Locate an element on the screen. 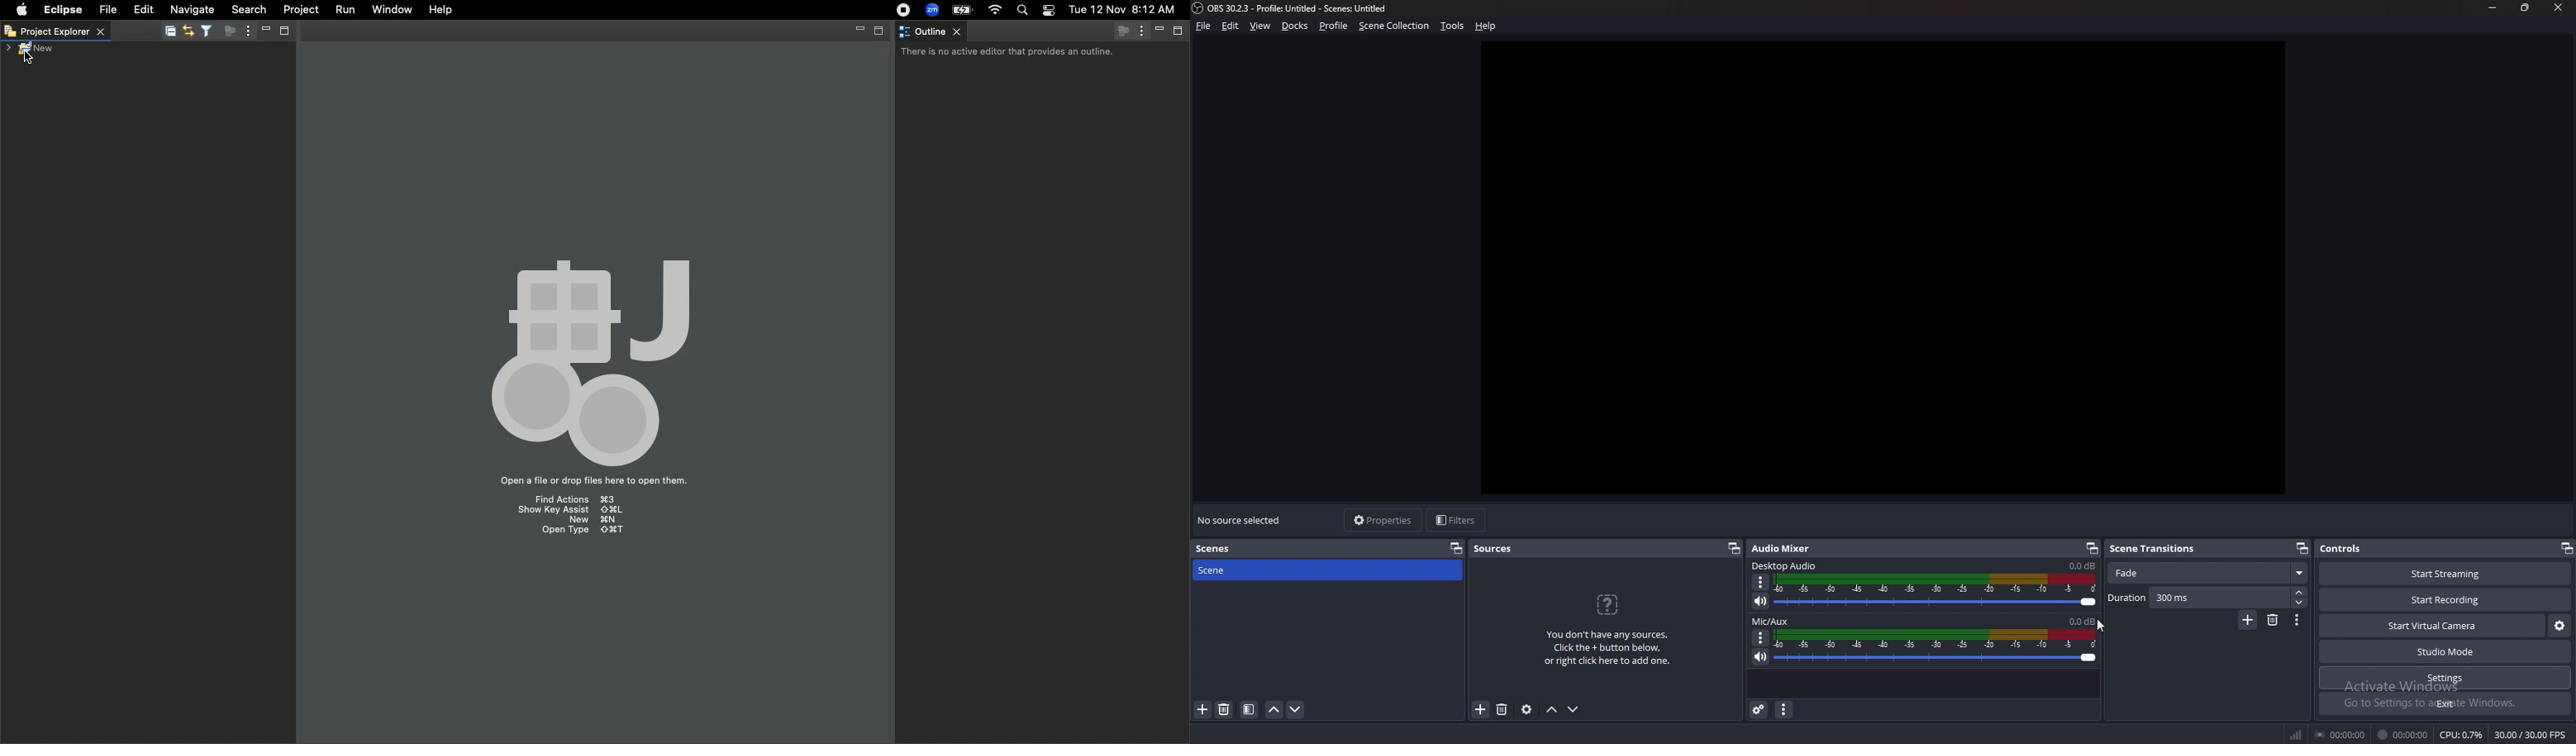 The height and width of the screenshot is (756, 2576). start virtual camera is located at coordinates (2434, 626).